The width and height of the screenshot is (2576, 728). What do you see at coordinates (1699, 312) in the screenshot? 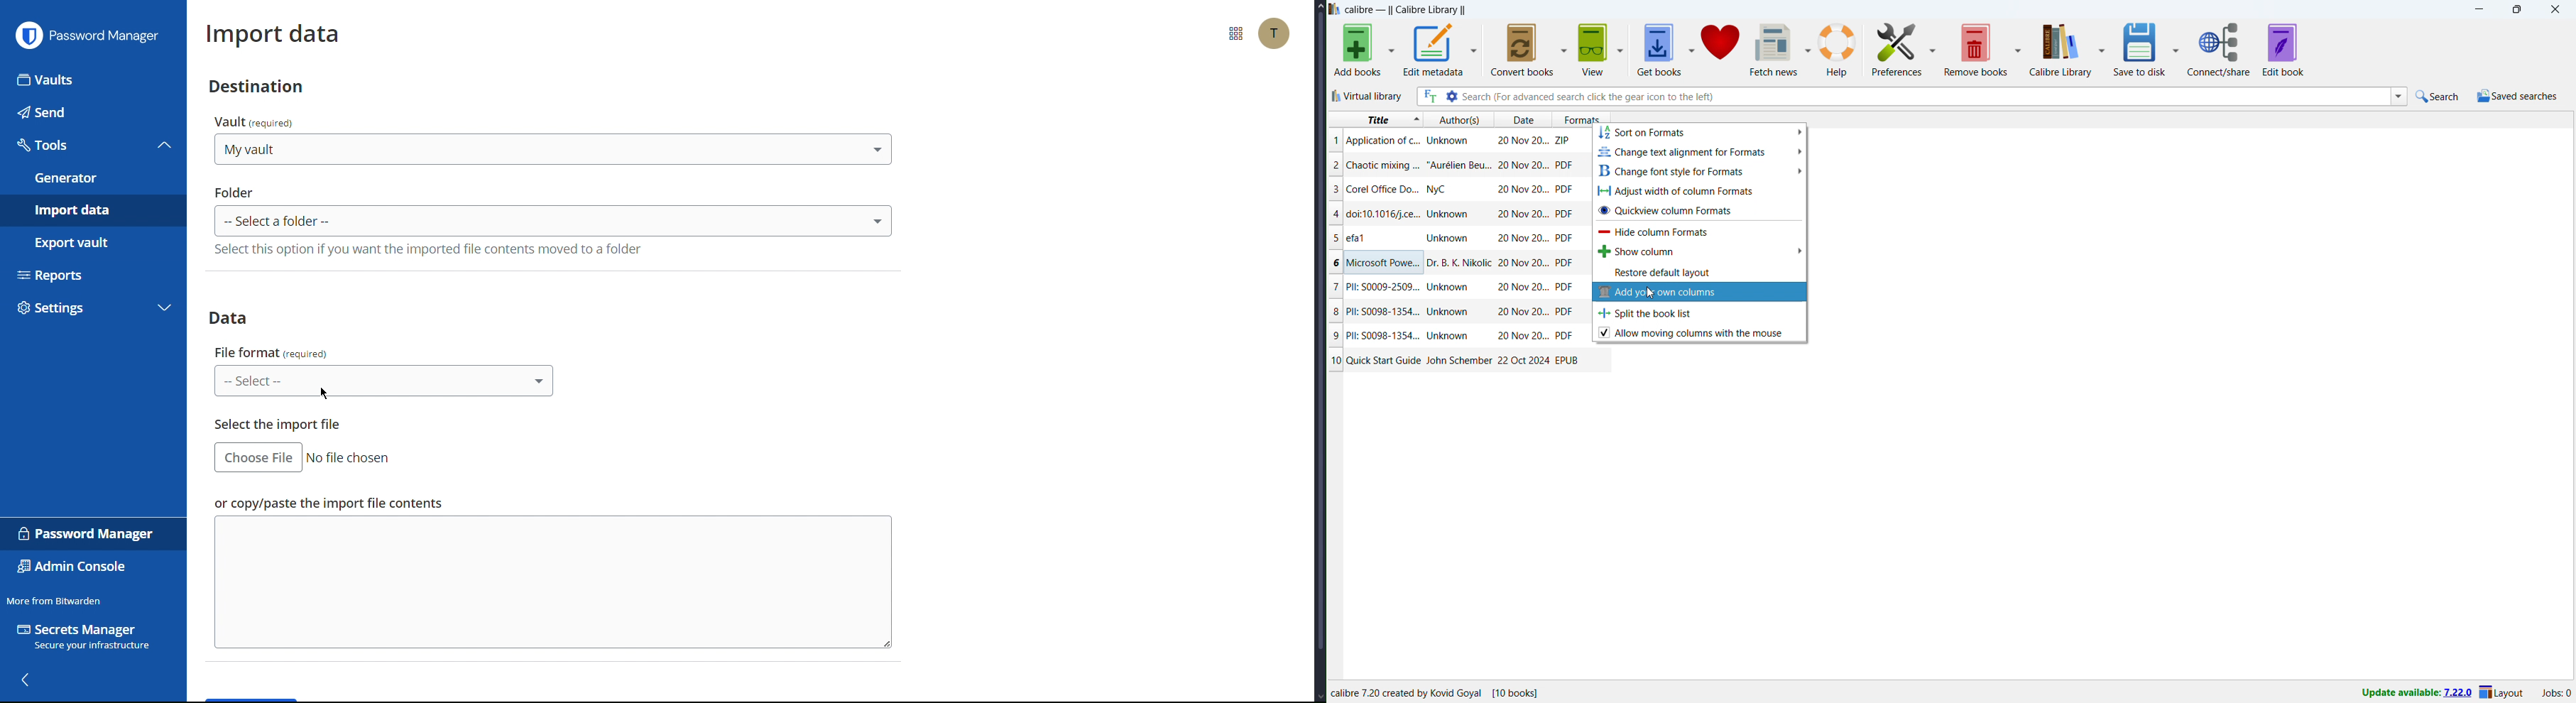
I see `split the book list` at bounding box center [1699, 312].